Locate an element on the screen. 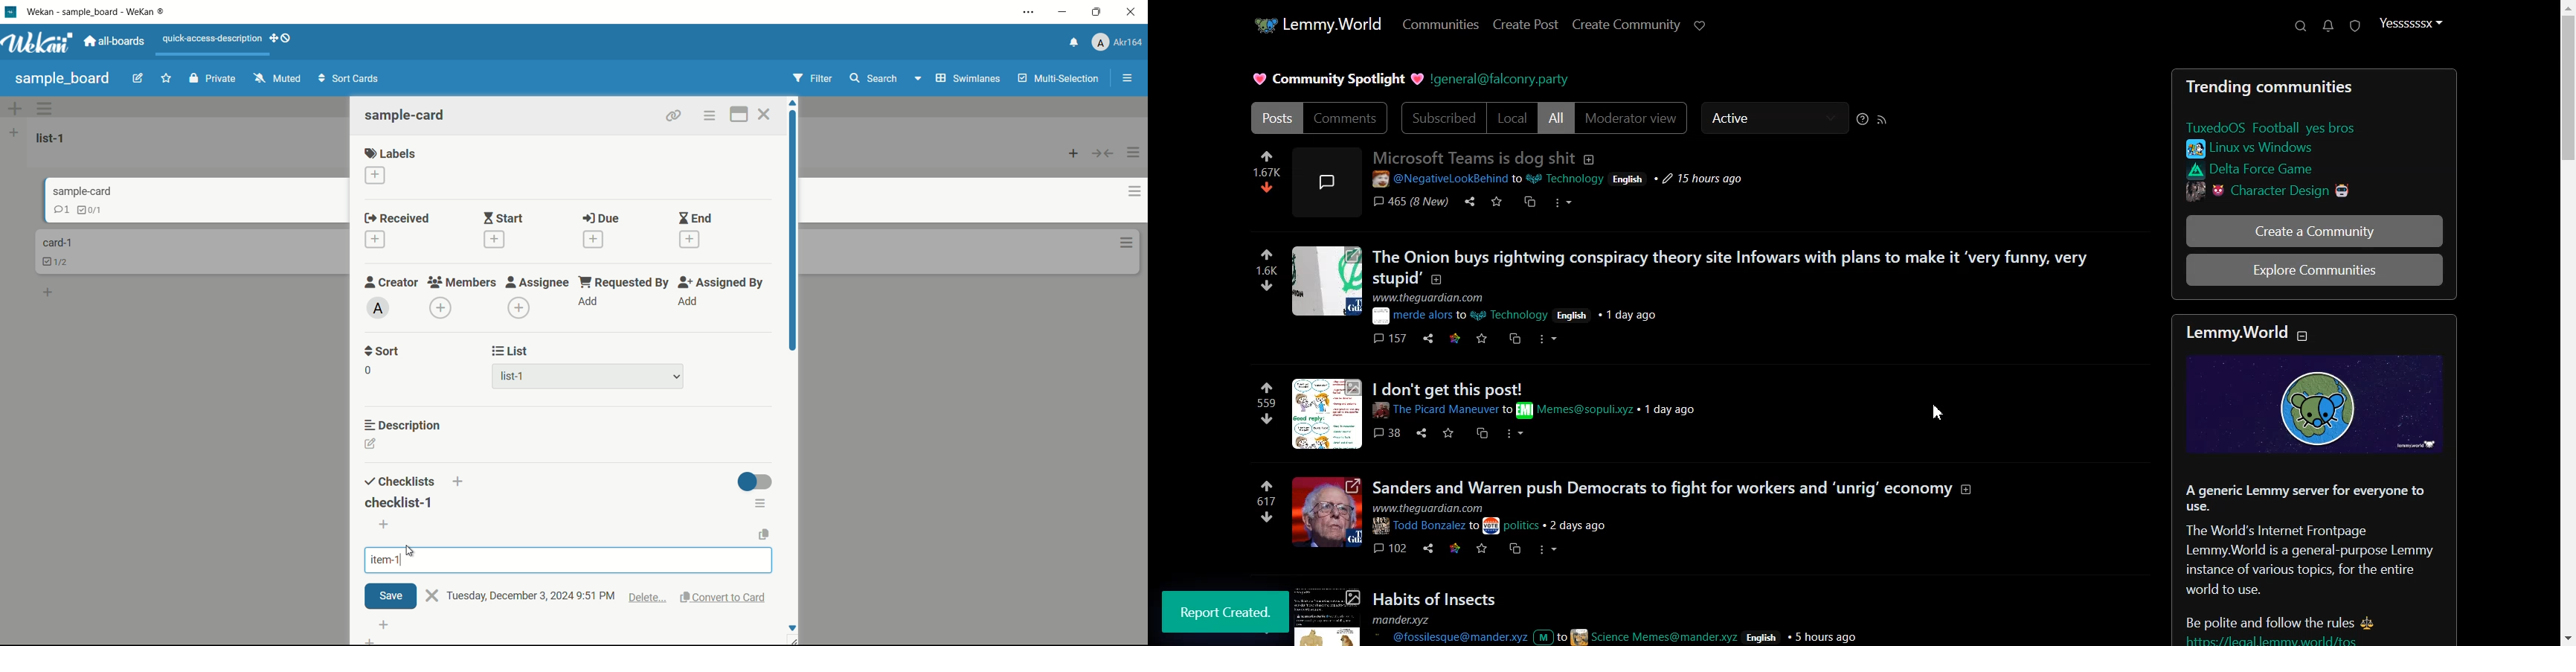  dislike is located at coordinates (1268, 518).